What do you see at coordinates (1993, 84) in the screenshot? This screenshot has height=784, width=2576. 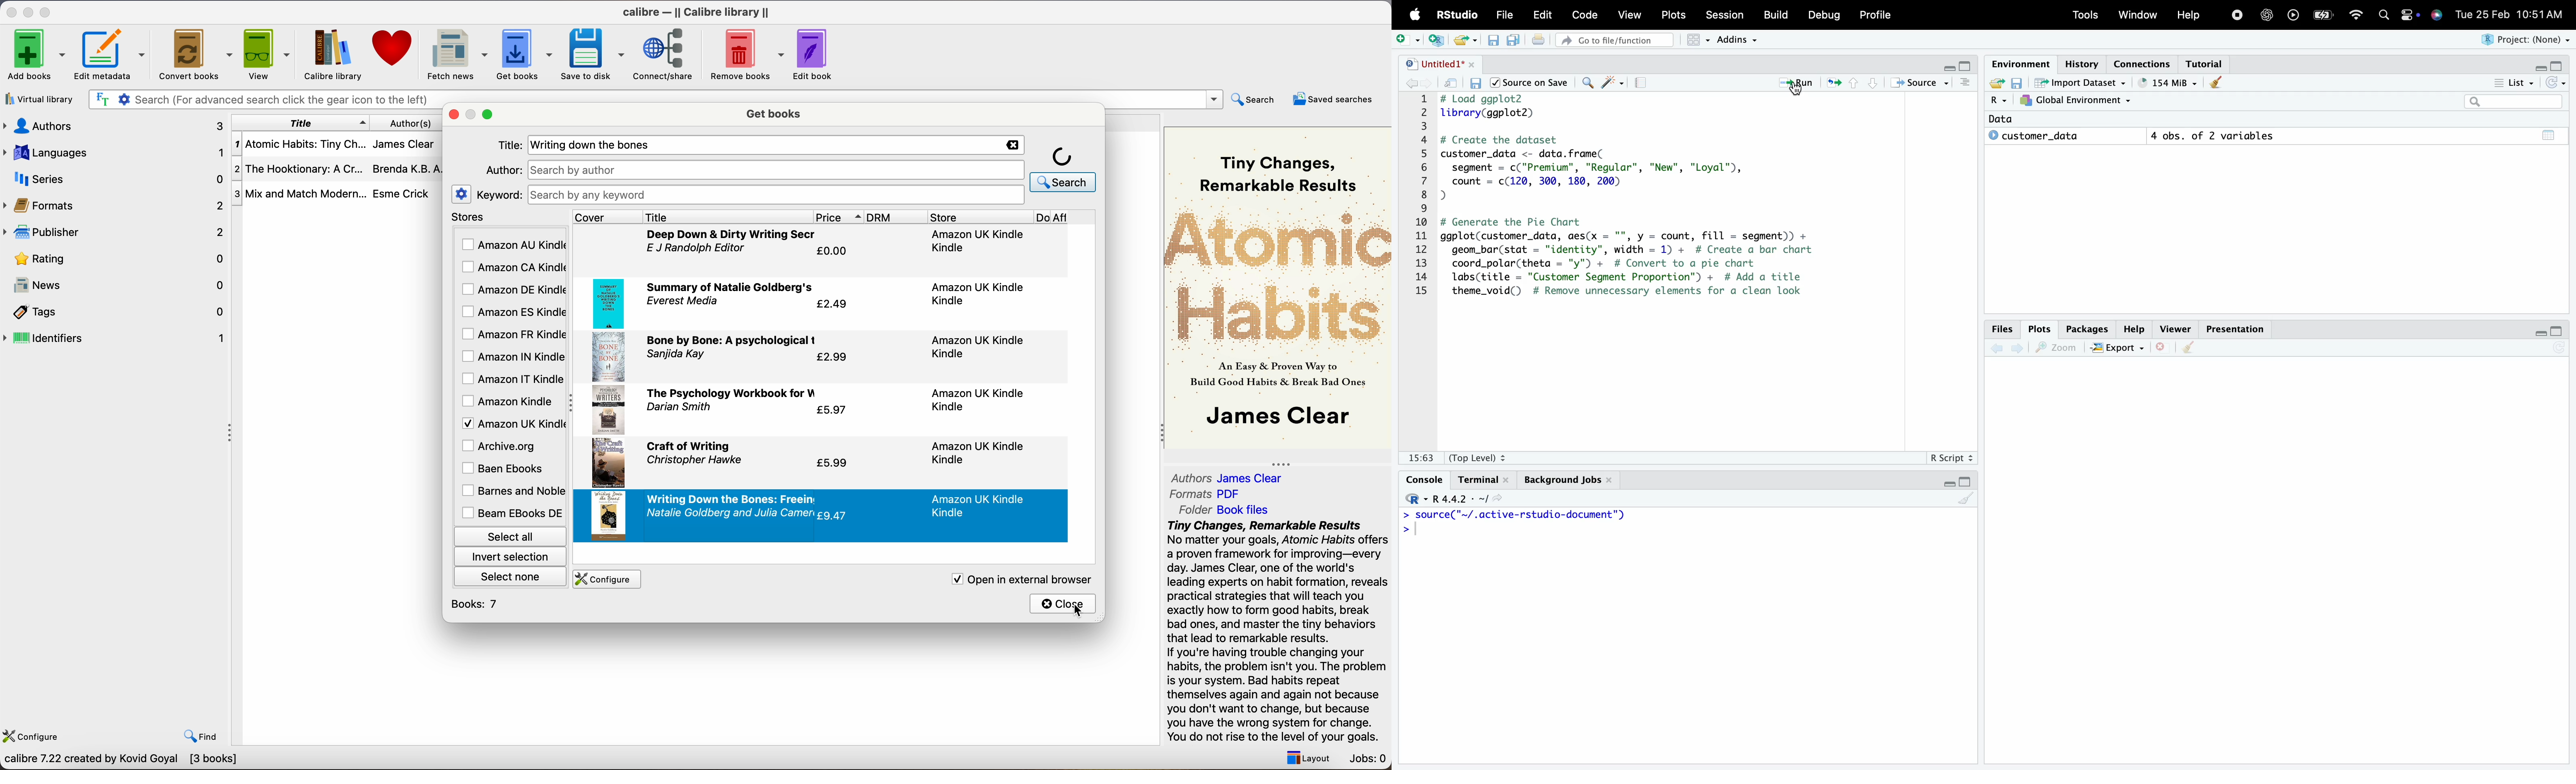 I see `export file` at bounding box center [1993, 84].